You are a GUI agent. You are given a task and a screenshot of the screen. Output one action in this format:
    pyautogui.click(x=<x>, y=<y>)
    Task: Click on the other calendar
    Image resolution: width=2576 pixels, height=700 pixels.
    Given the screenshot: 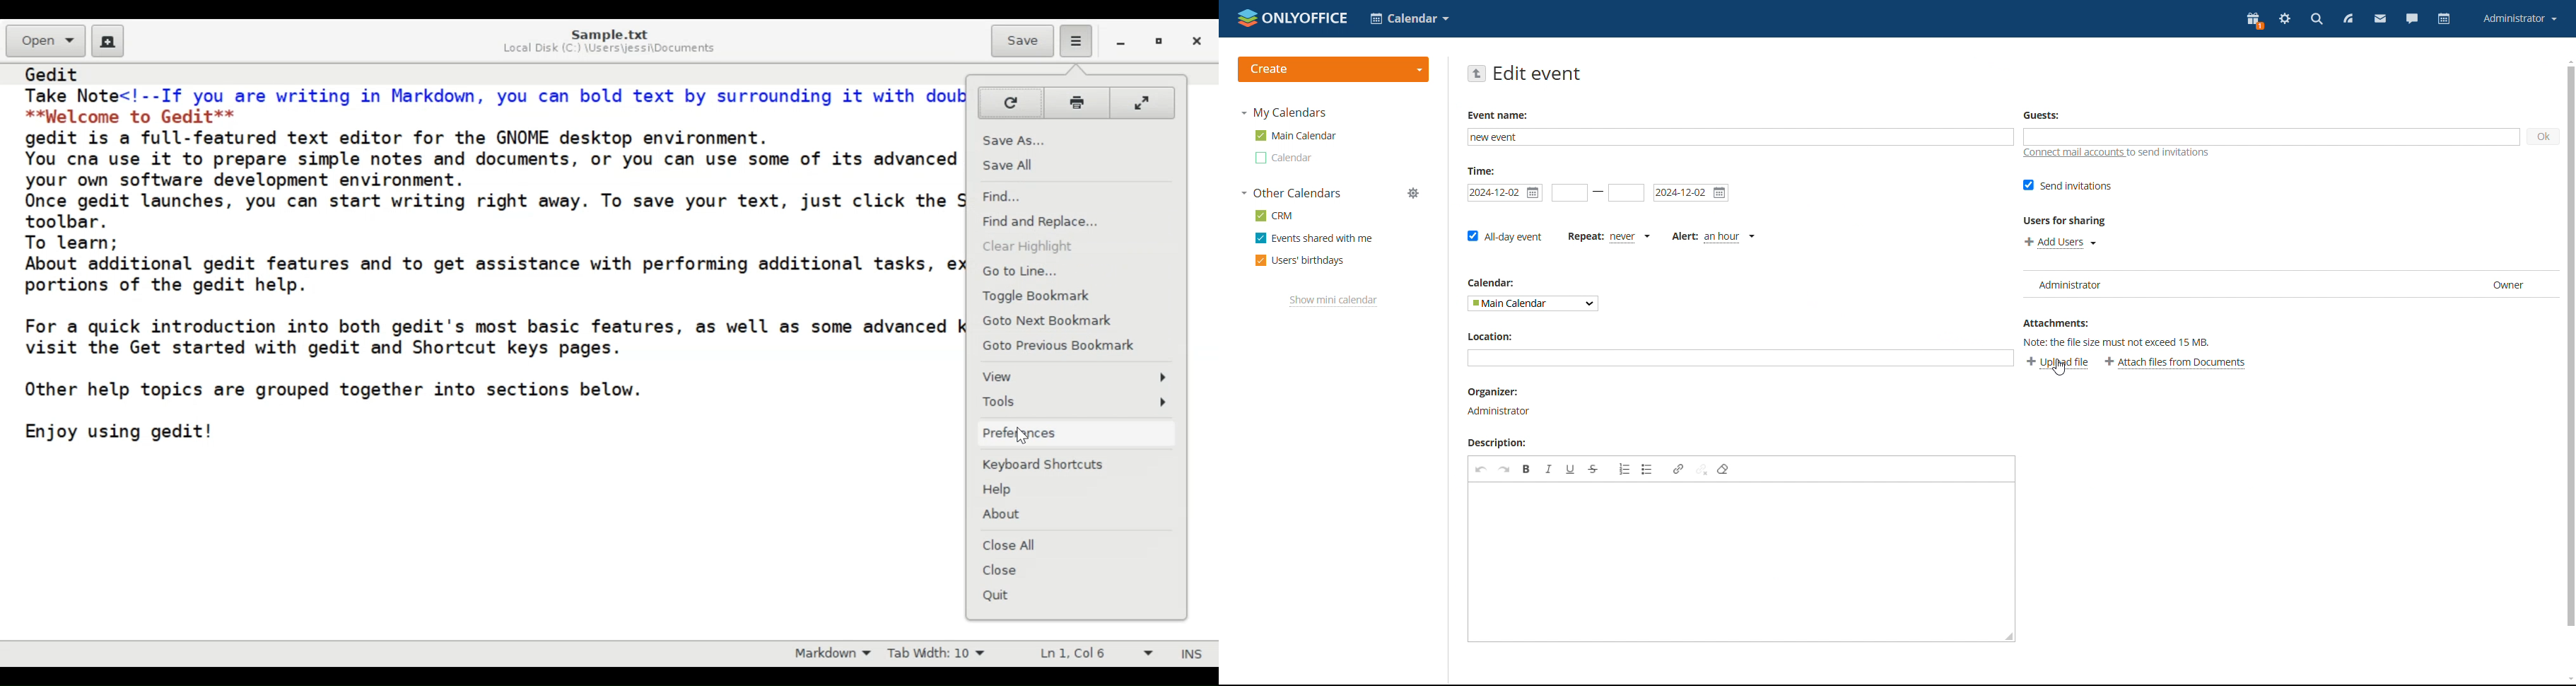 What is the action you would take?
    pyautogui.click(x=1282, y=158)
    